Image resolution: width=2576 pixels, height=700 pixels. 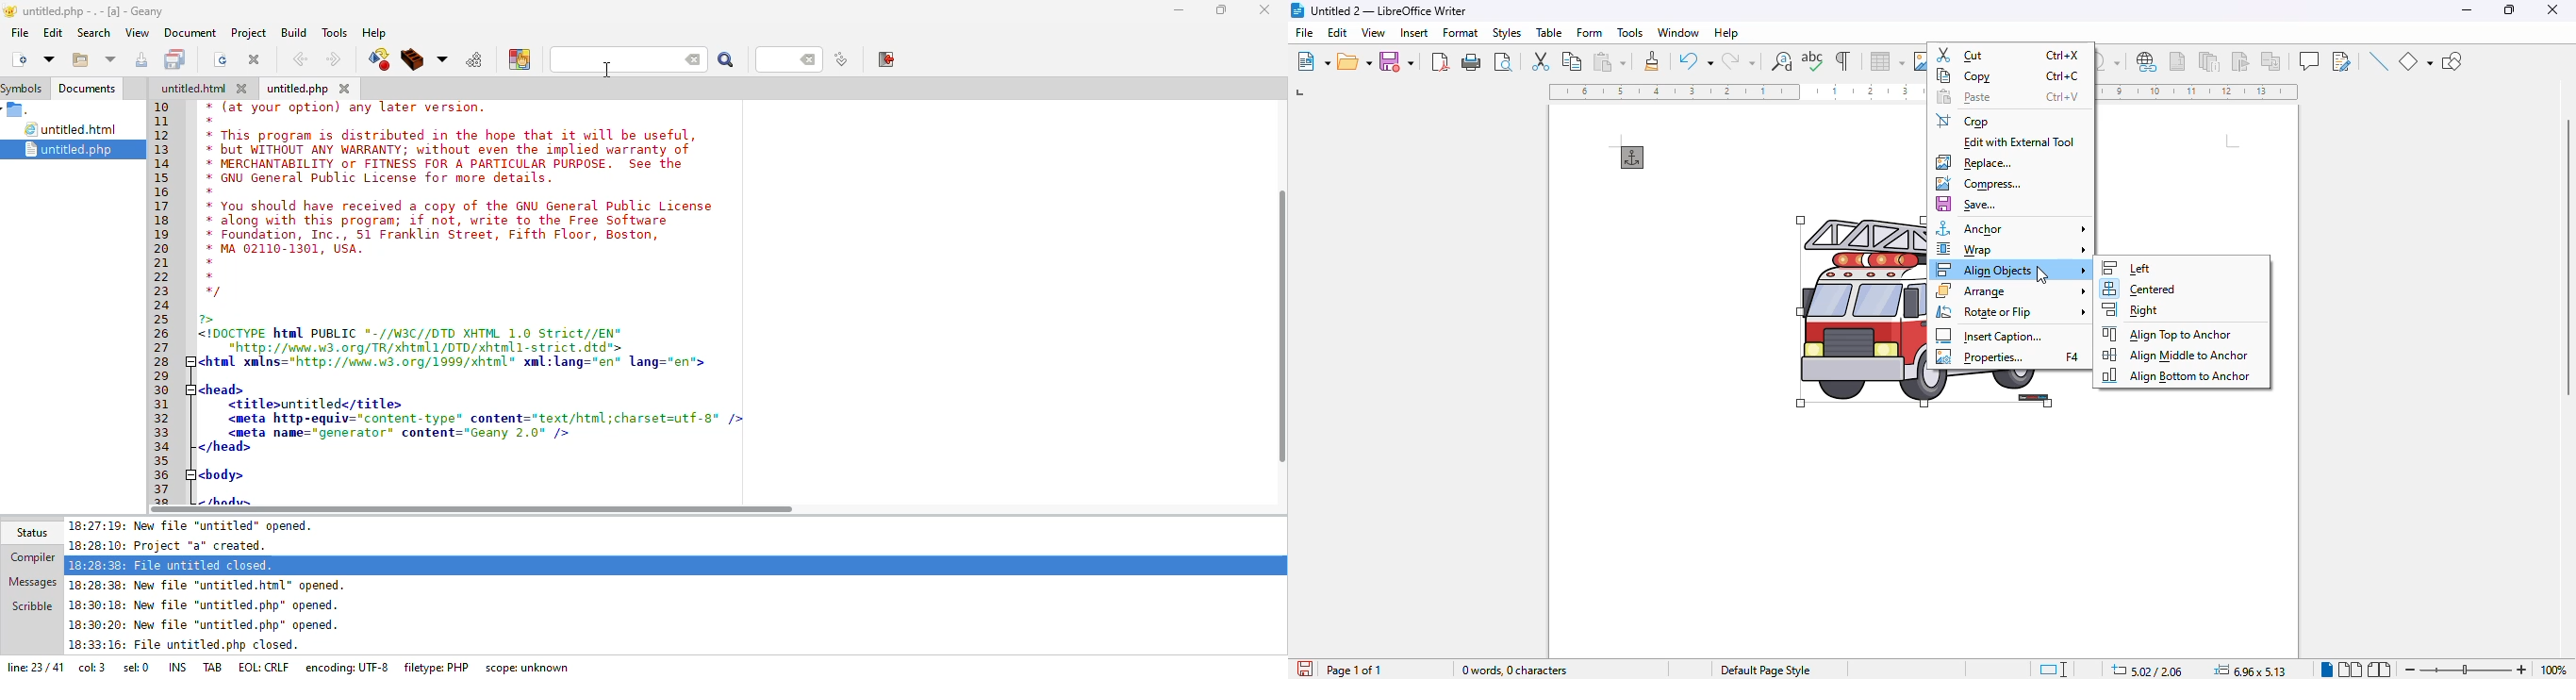 What do you see at coordinates (2011, 249) in the screenshot?
I see `wrap` at bounding box center [2011, 249].